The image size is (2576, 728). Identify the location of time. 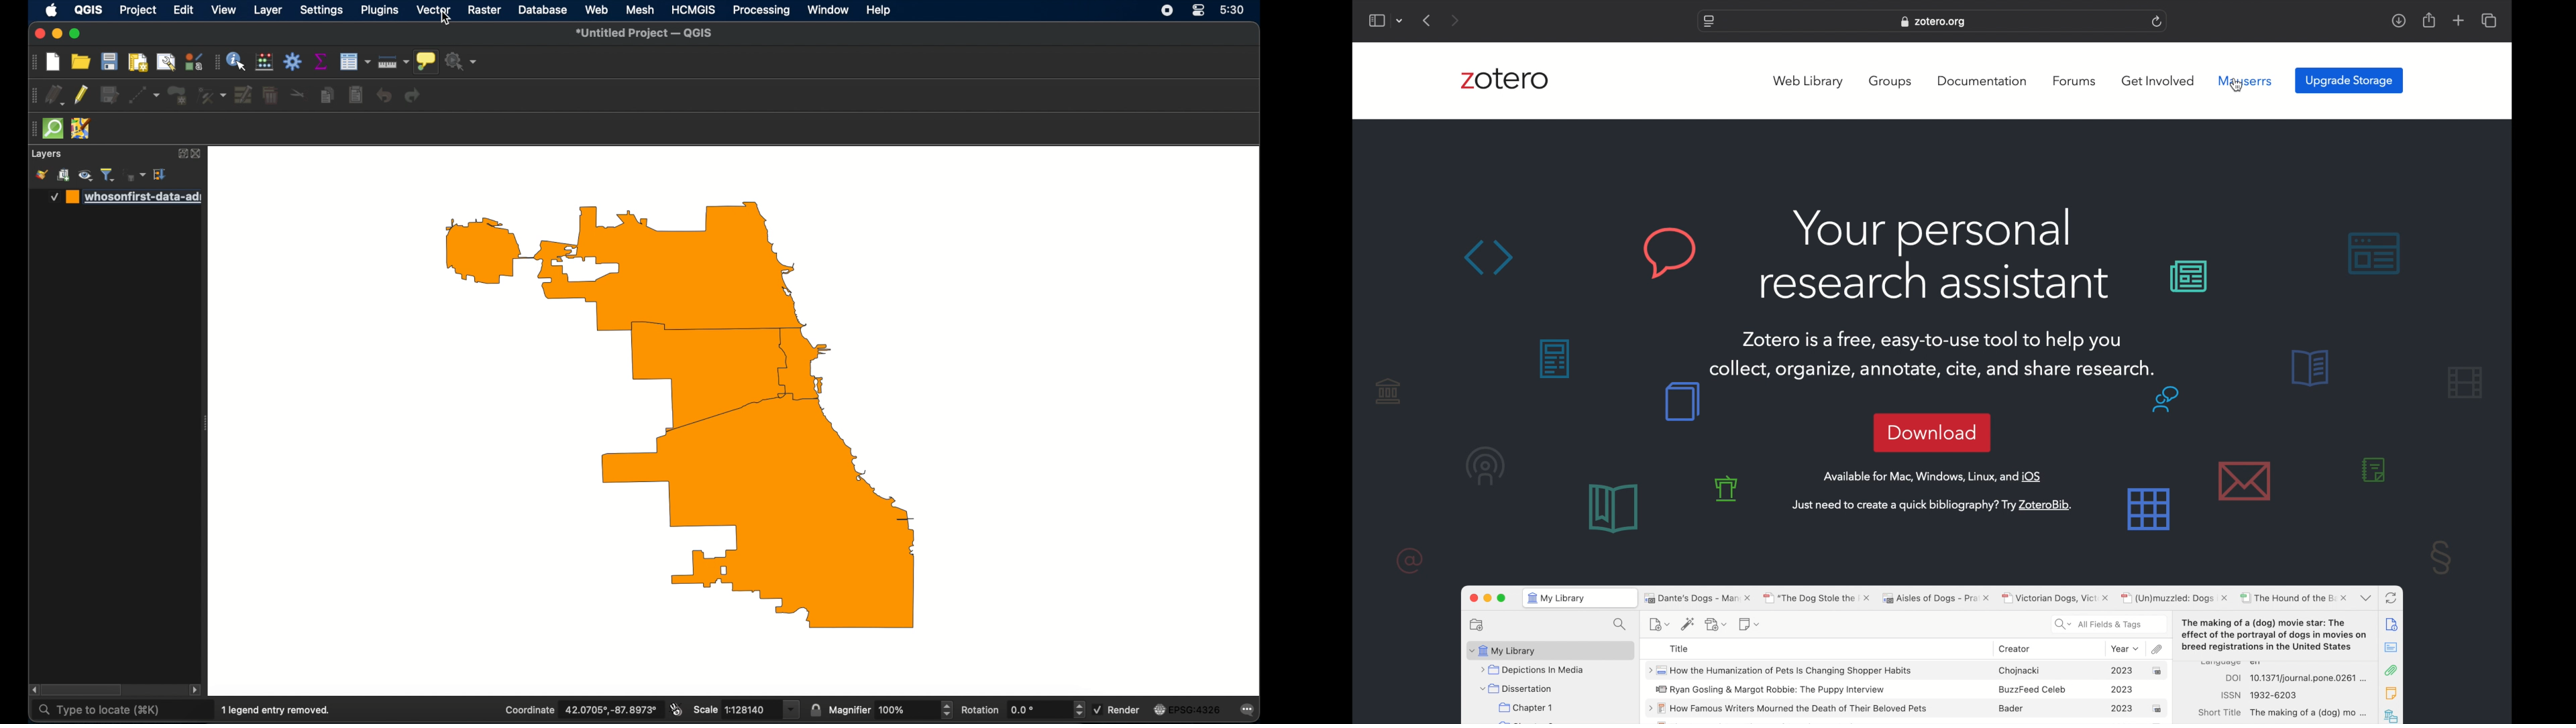
(1232, 9).